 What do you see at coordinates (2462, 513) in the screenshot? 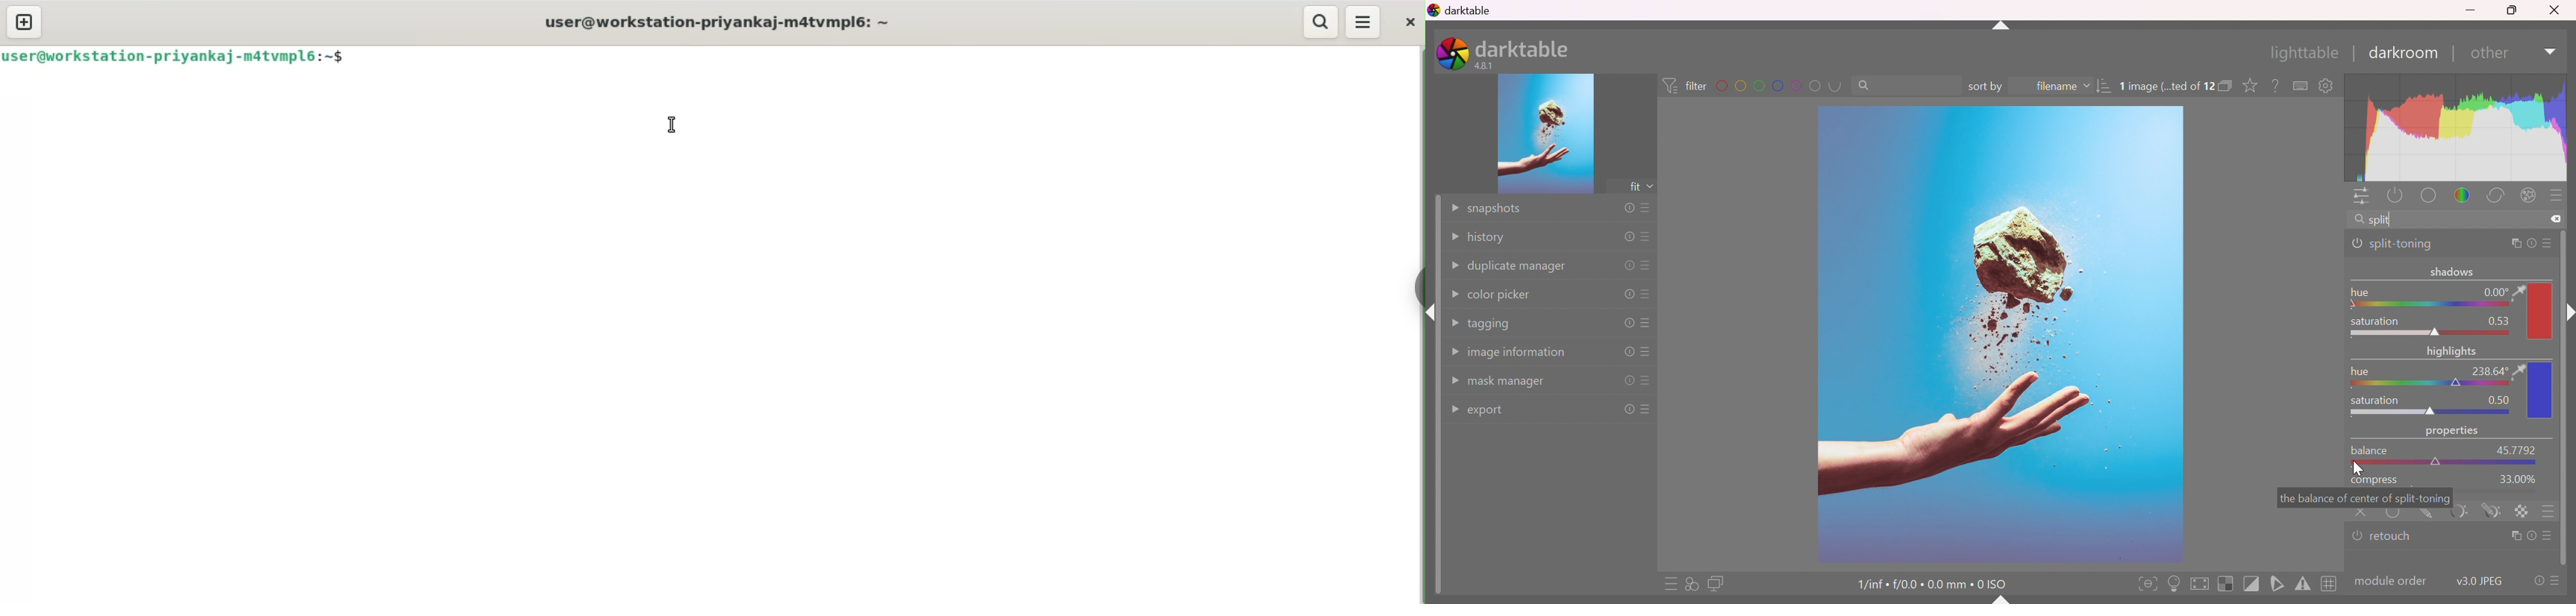
I see `parametric mask` at bounding box center [2462, 513].